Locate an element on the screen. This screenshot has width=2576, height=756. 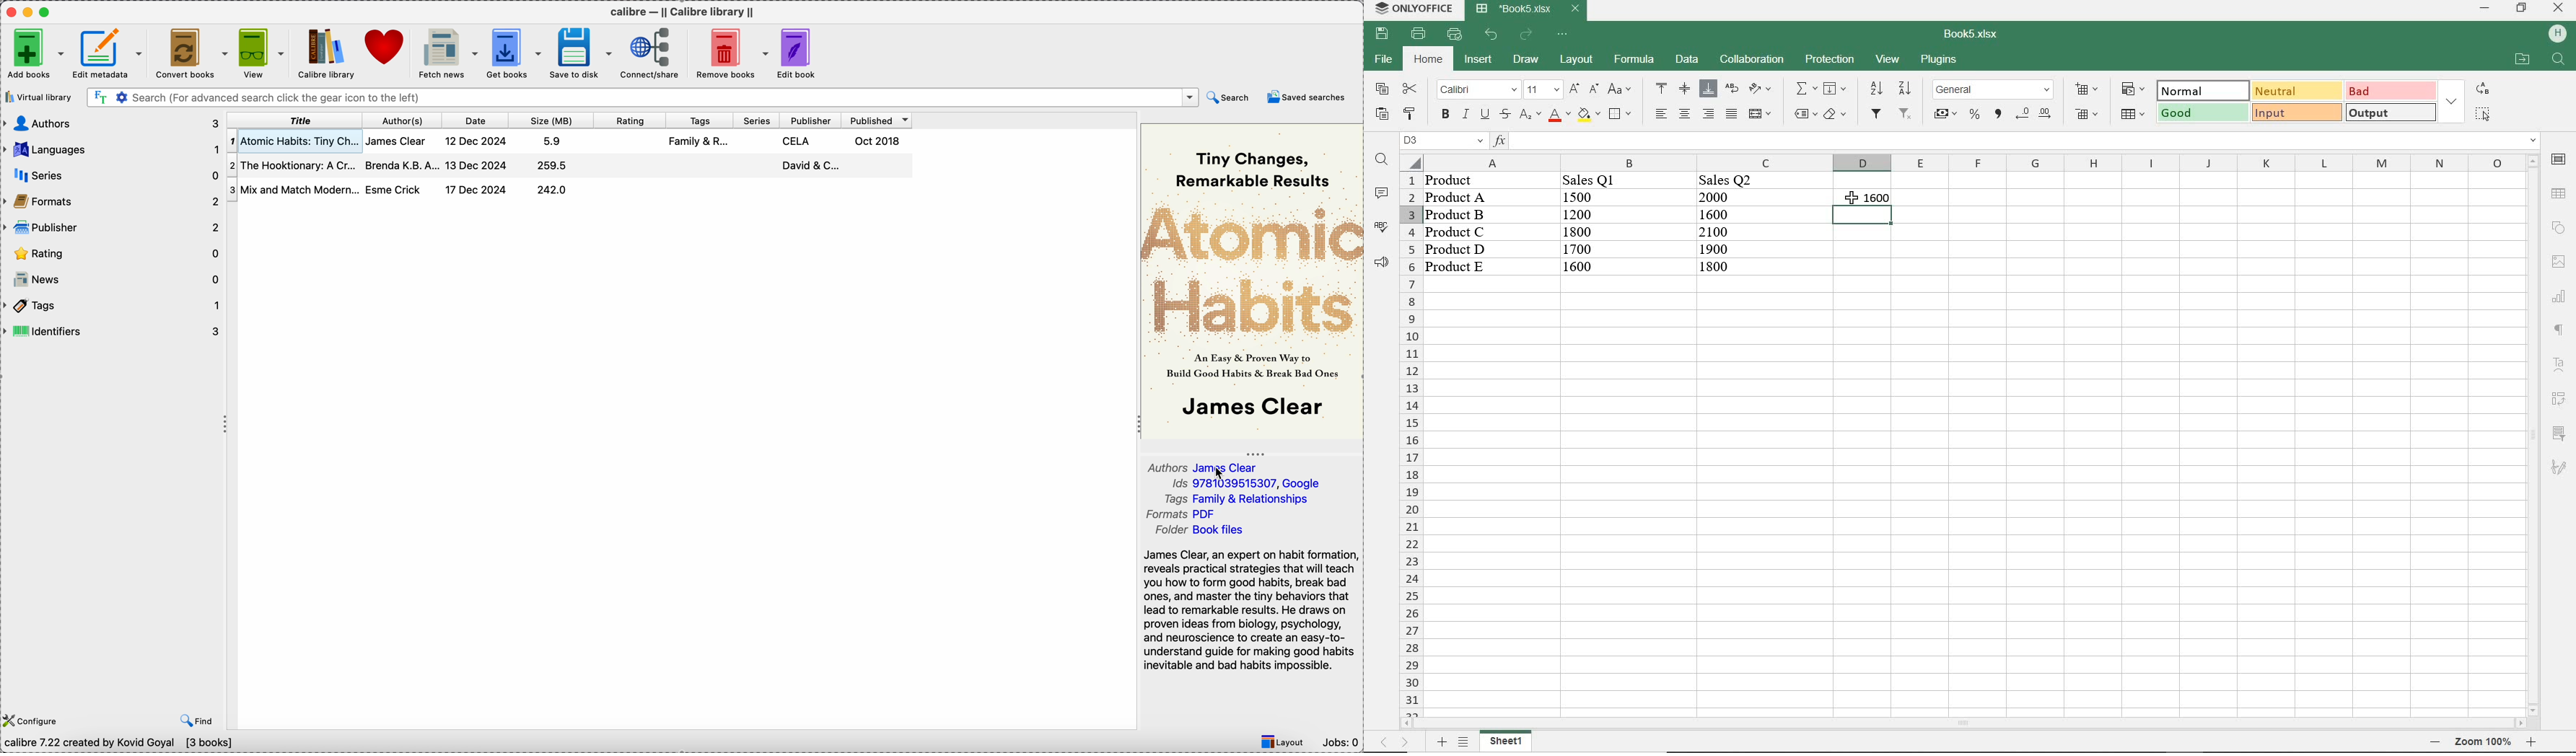
align left is located at coordinates (1709, 113).